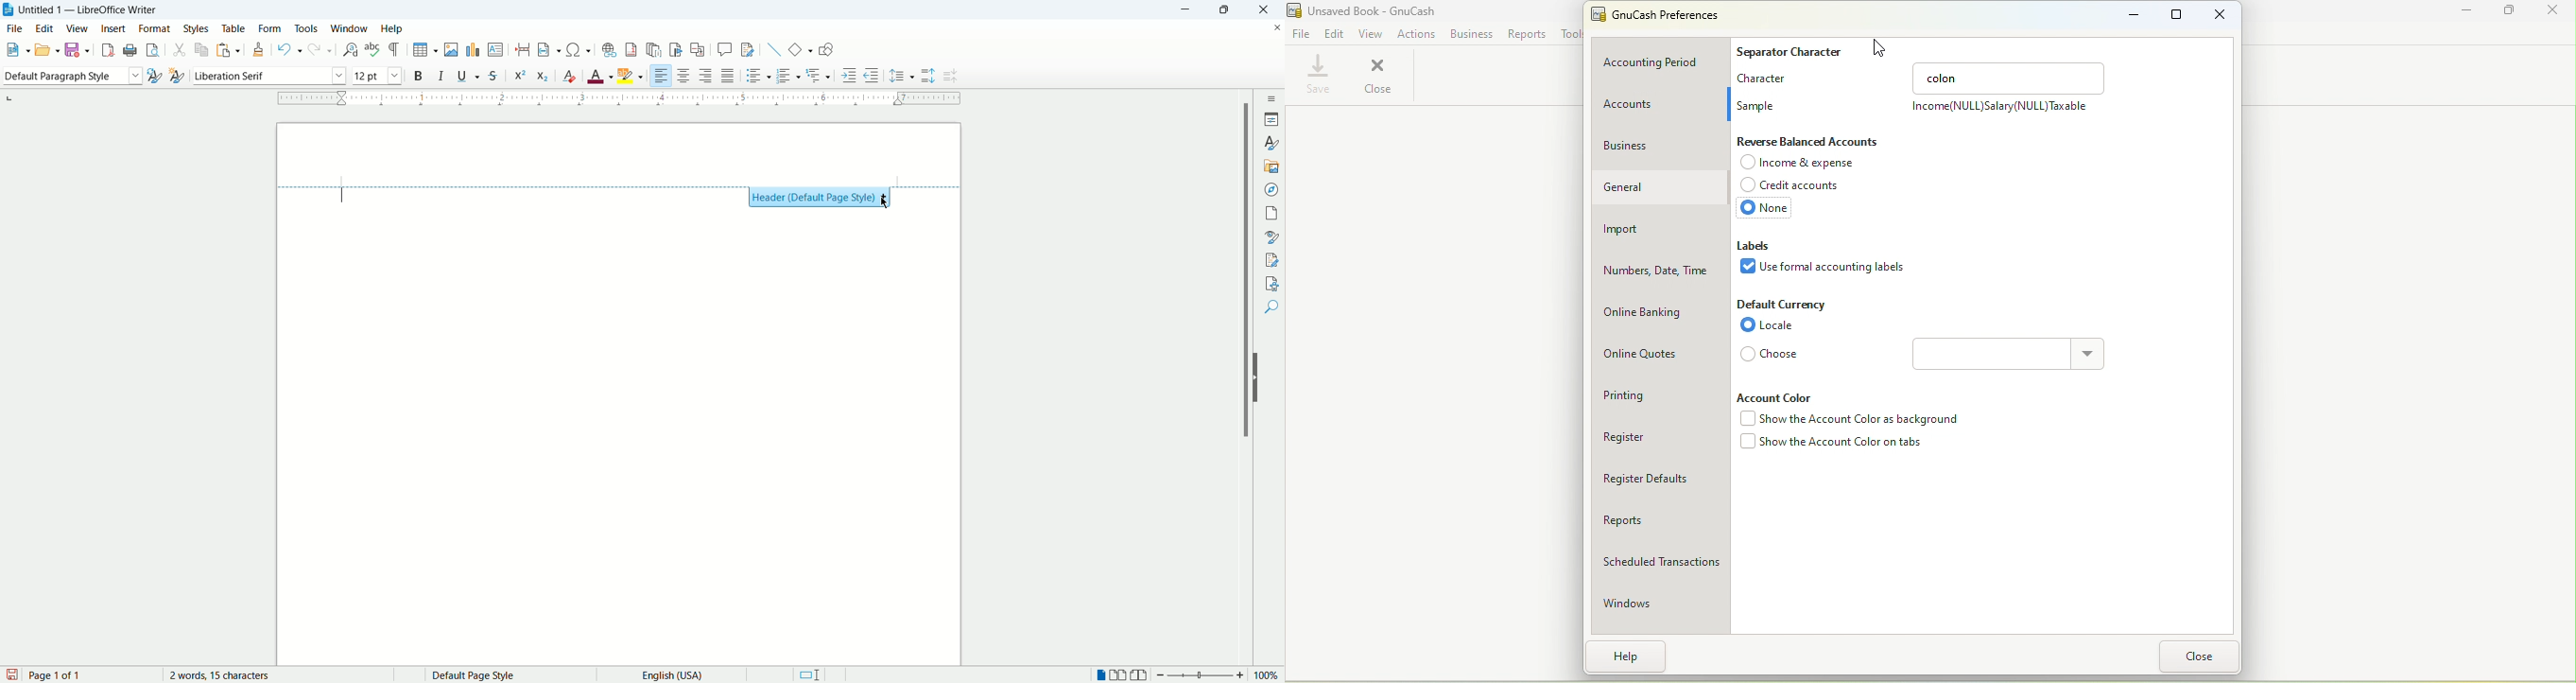 The image size is (2576, 700). What do you see at coordinates (2202, 657) in the screenshot?
I see `Close` at bounding box center [2202, 657].